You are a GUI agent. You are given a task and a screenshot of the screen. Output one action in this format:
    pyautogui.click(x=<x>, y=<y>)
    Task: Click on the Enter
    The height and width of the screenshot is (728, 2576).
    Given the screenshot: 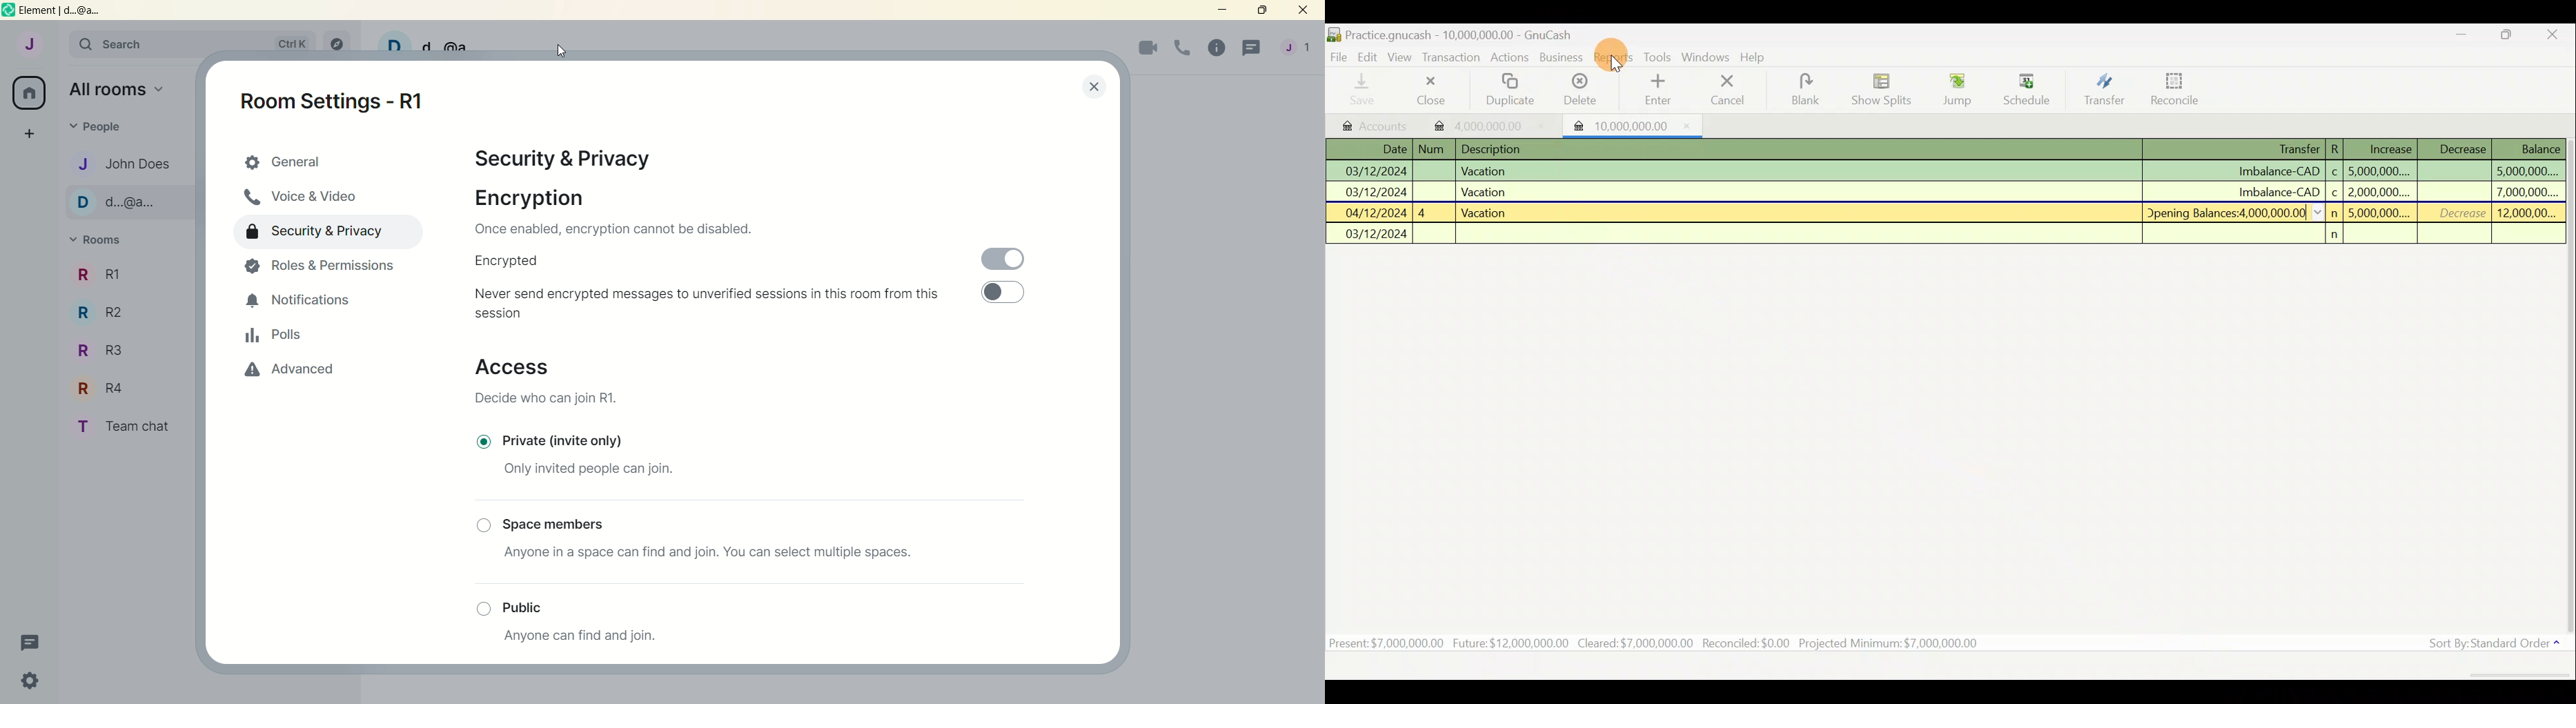 What is the action you would take?
    pyautogui.click(x=1656, y=90)
    